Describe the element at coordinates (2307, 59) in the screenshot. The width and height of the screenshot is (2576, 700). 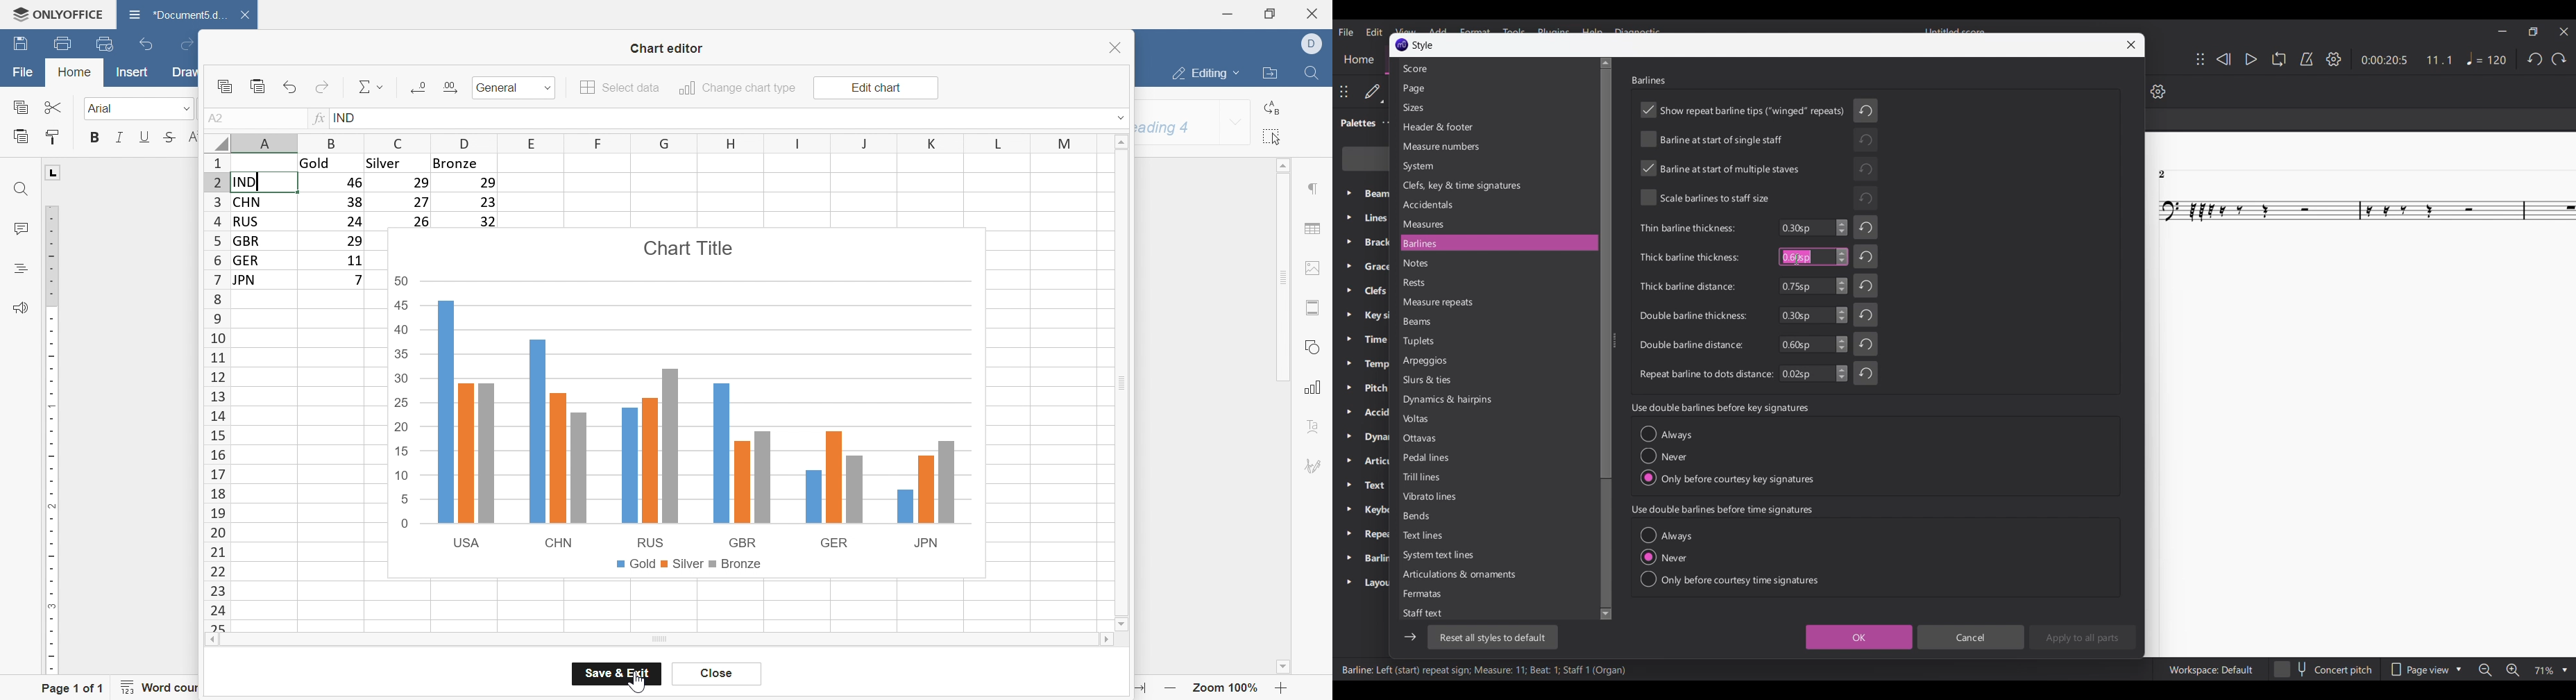
I see `Metronome` at that location.